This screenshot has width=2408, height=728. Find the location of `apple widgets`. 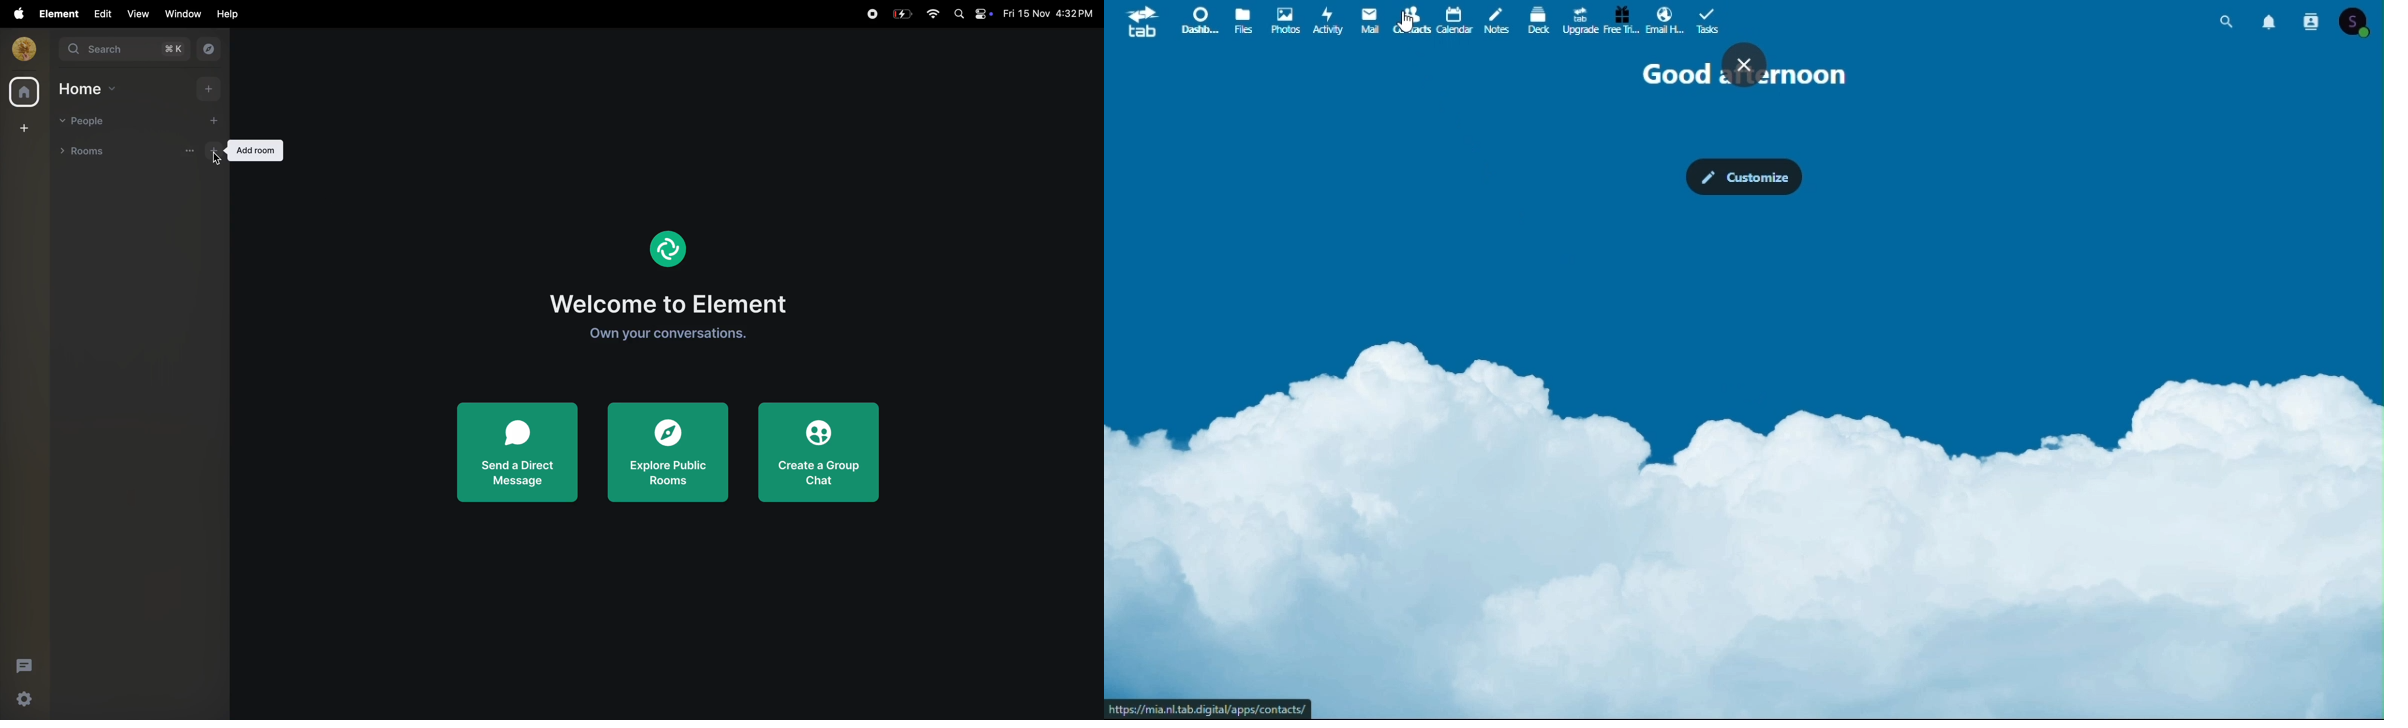

apple widgets is located at coordinates (970, 14).